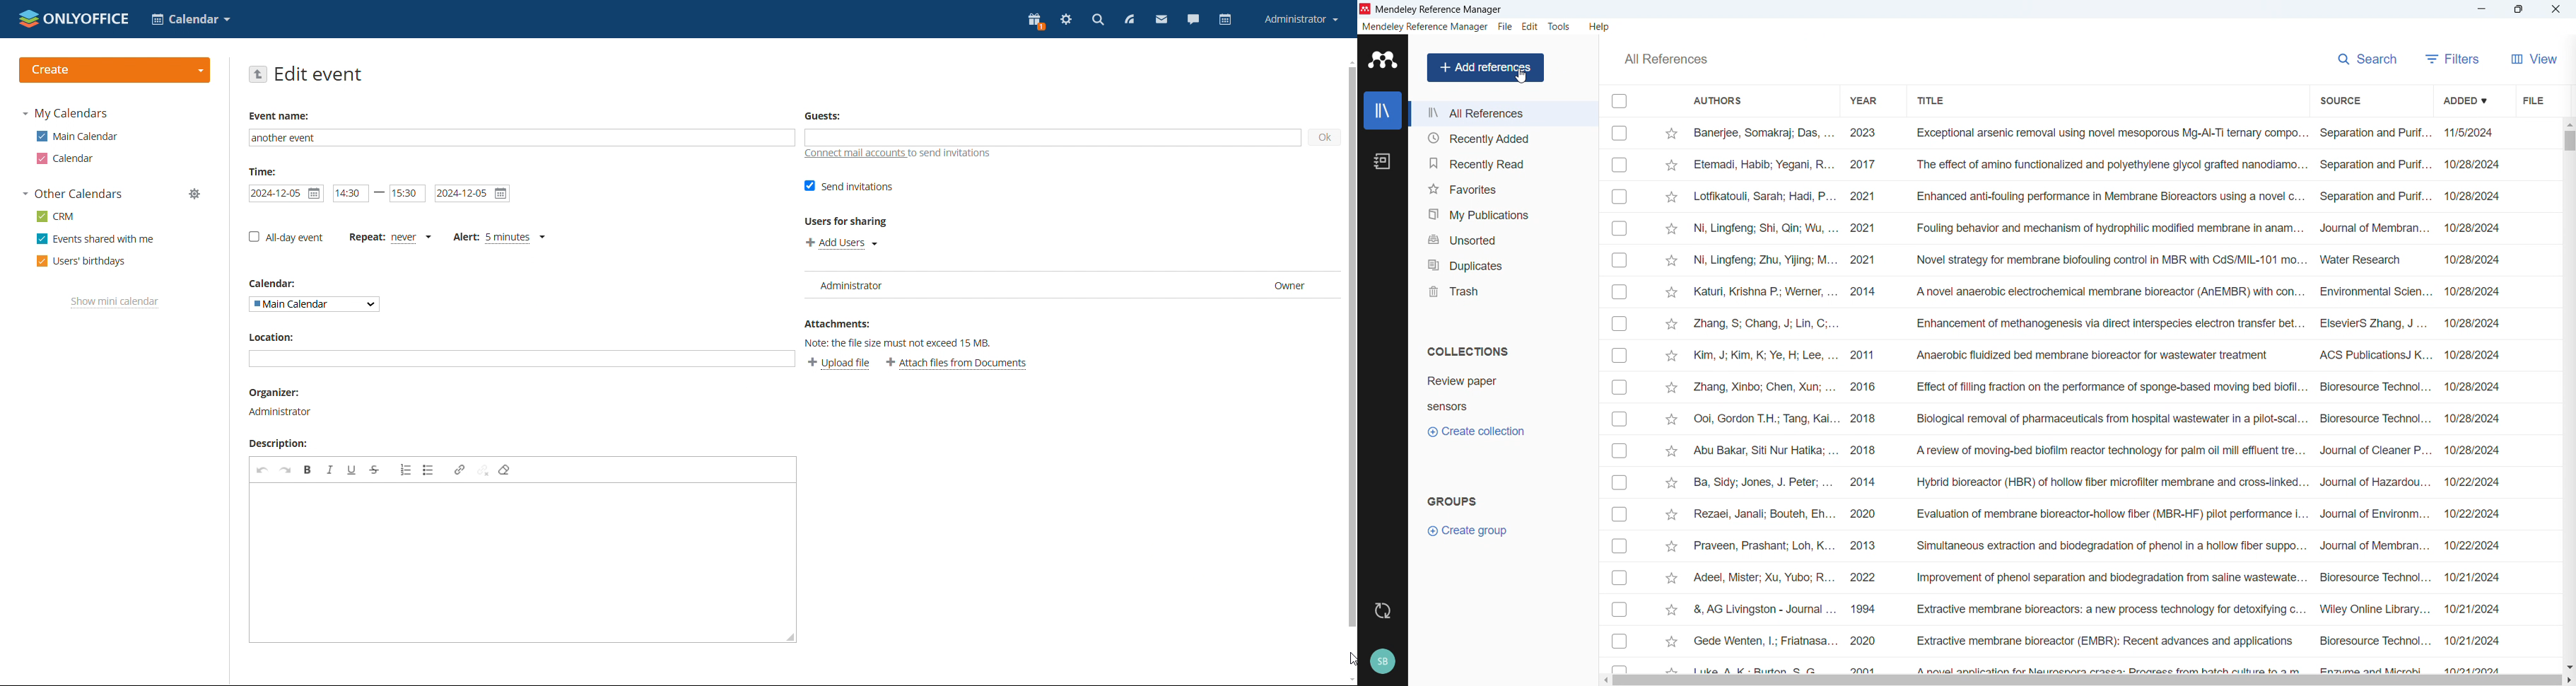 Image resolution: width=2576 pixels, height=700 pixels. What do you see at coordinates (1762, 398) in the screenshot?
I see `Authors of individual entries ` at bounding box center [1762, 398].